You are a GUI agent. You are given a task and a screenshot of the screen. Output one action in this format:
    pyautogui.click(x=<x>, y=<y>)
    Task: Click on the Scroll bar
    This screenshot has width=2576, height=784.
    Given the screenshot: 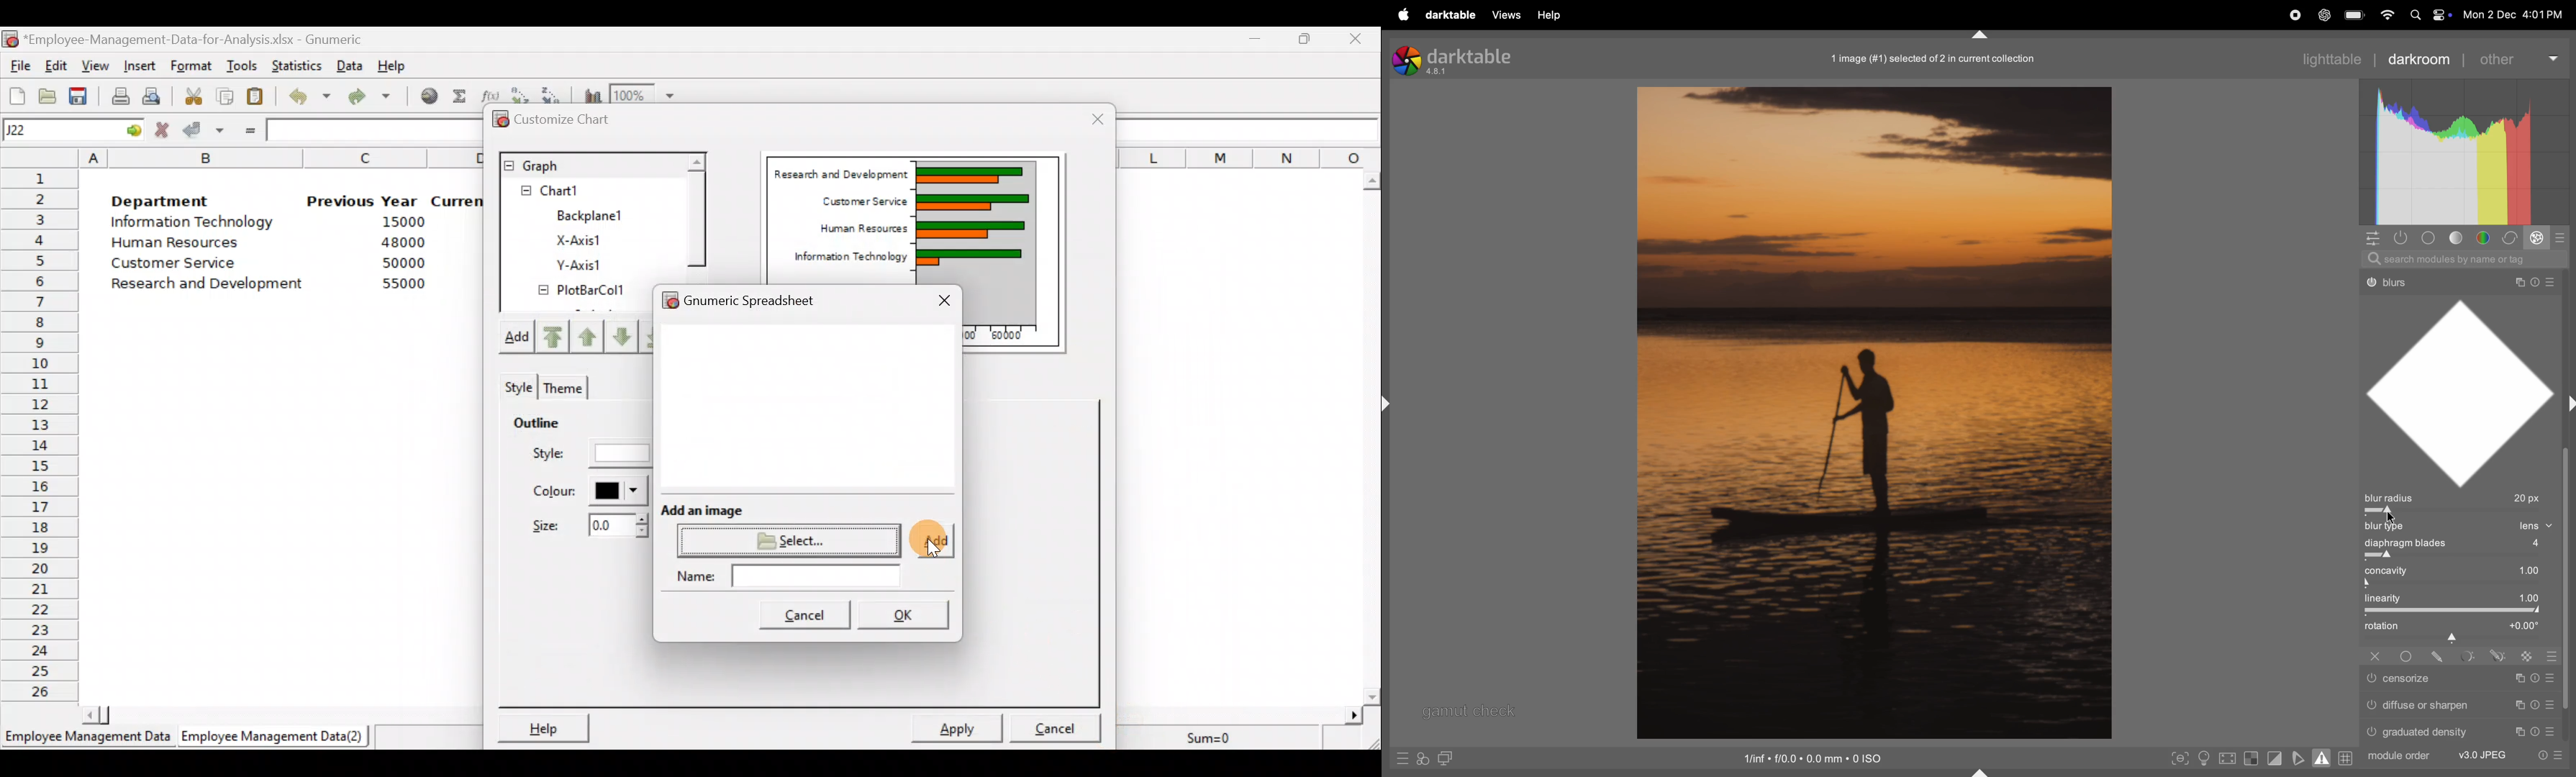 What is the action you would take?
    pyautogui.click(x=1373, y=433)
    